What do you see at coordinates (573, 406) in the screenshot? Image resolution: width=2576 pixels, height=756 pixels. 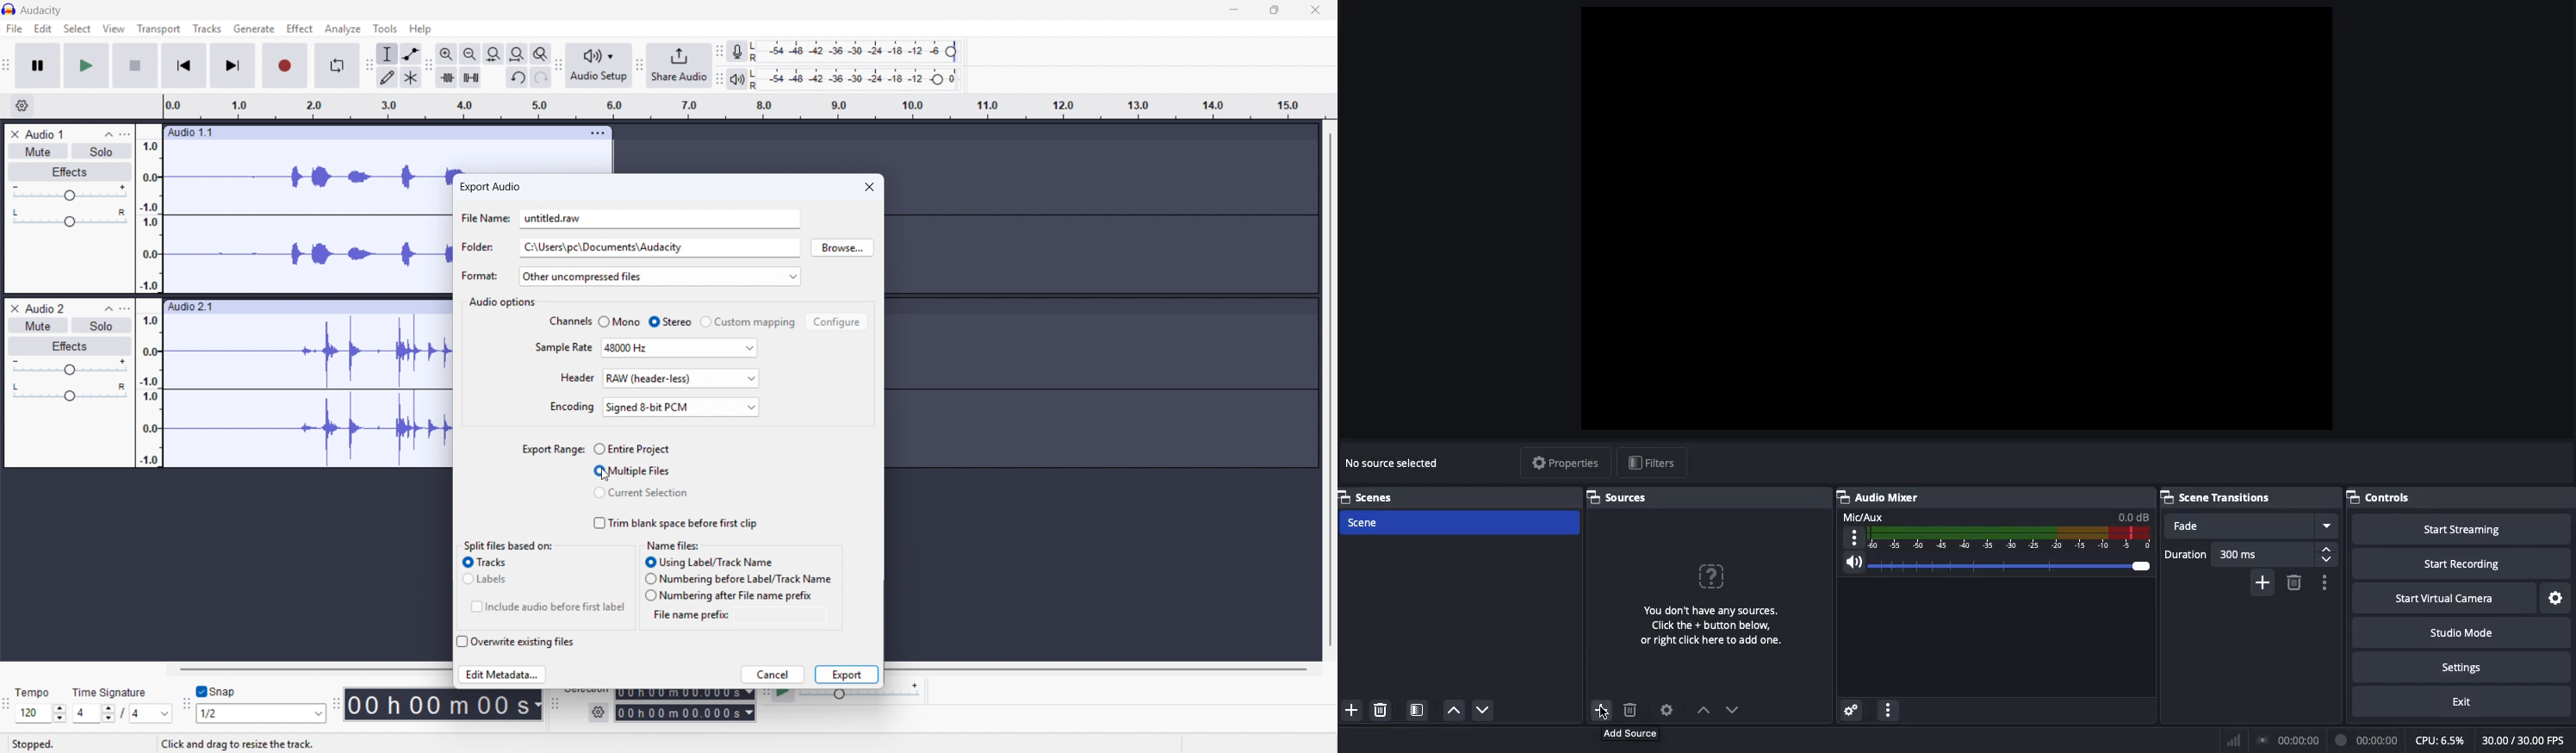 I see `encoding` at bounding box center [573, 406].